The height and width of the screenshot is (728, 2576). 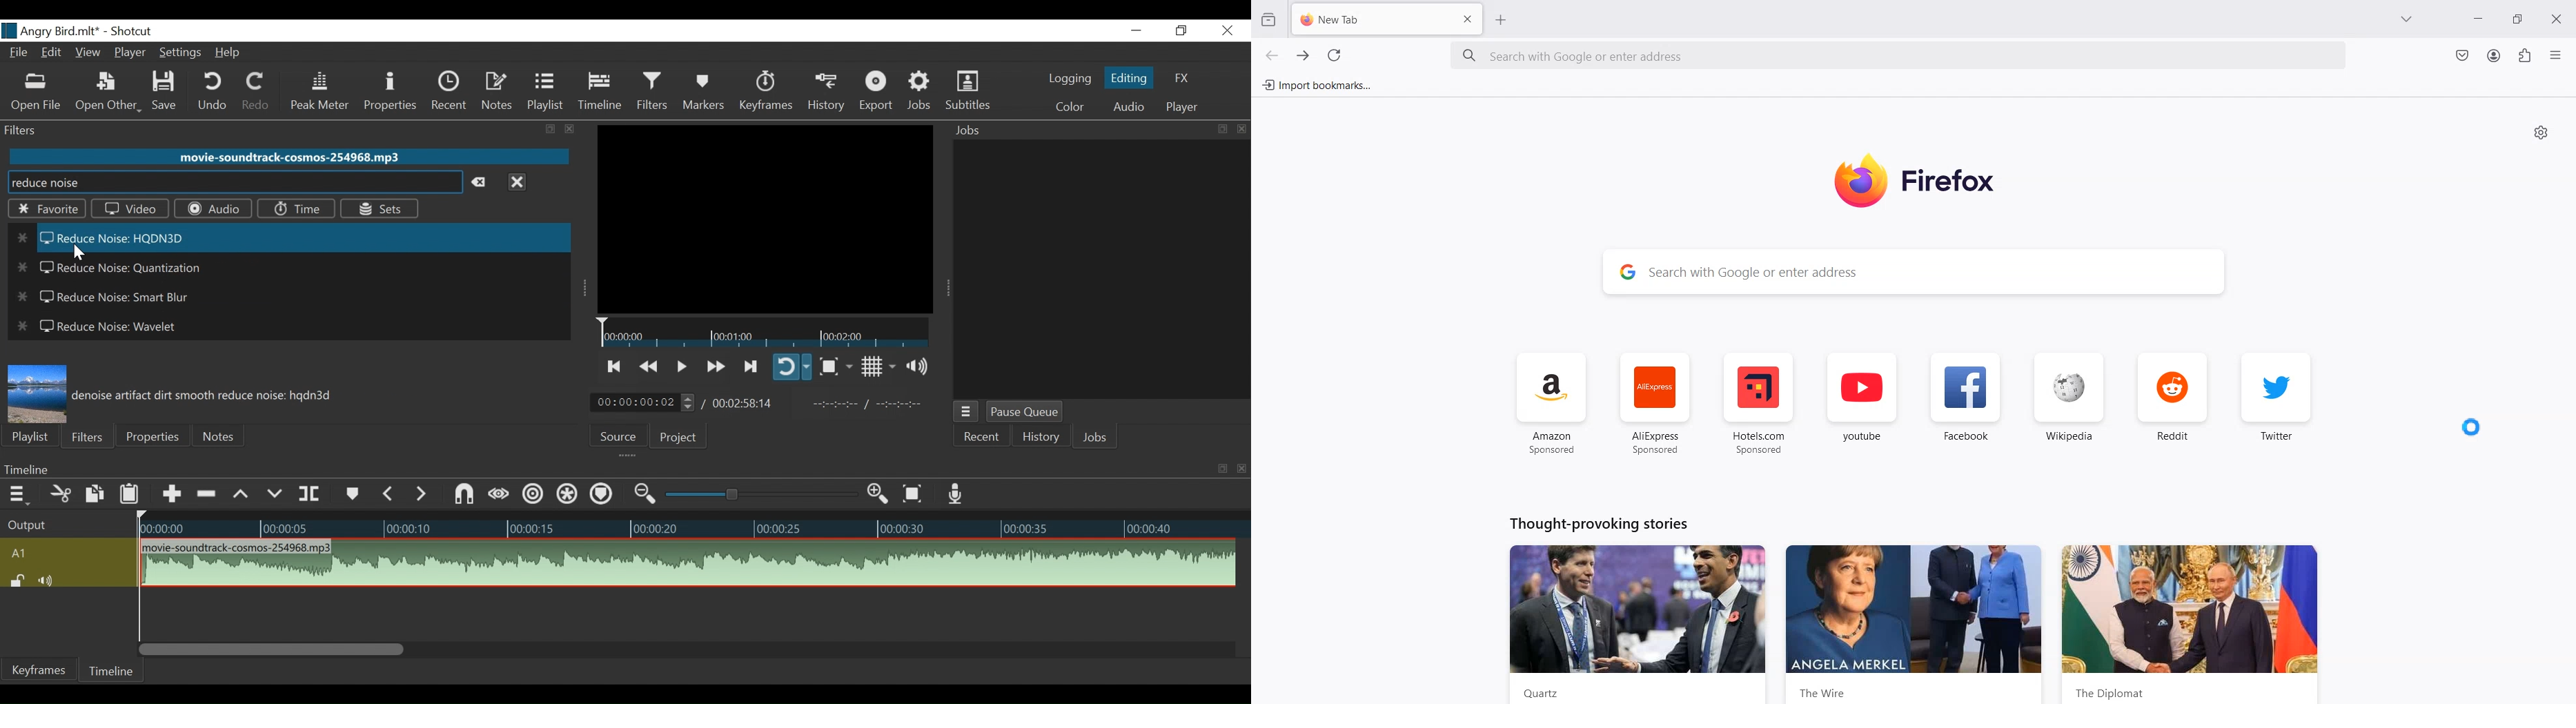 What do you see at coordinates (40, 669) in the screenshot?
I see `Keyframes` at bounding box center [40, 669].